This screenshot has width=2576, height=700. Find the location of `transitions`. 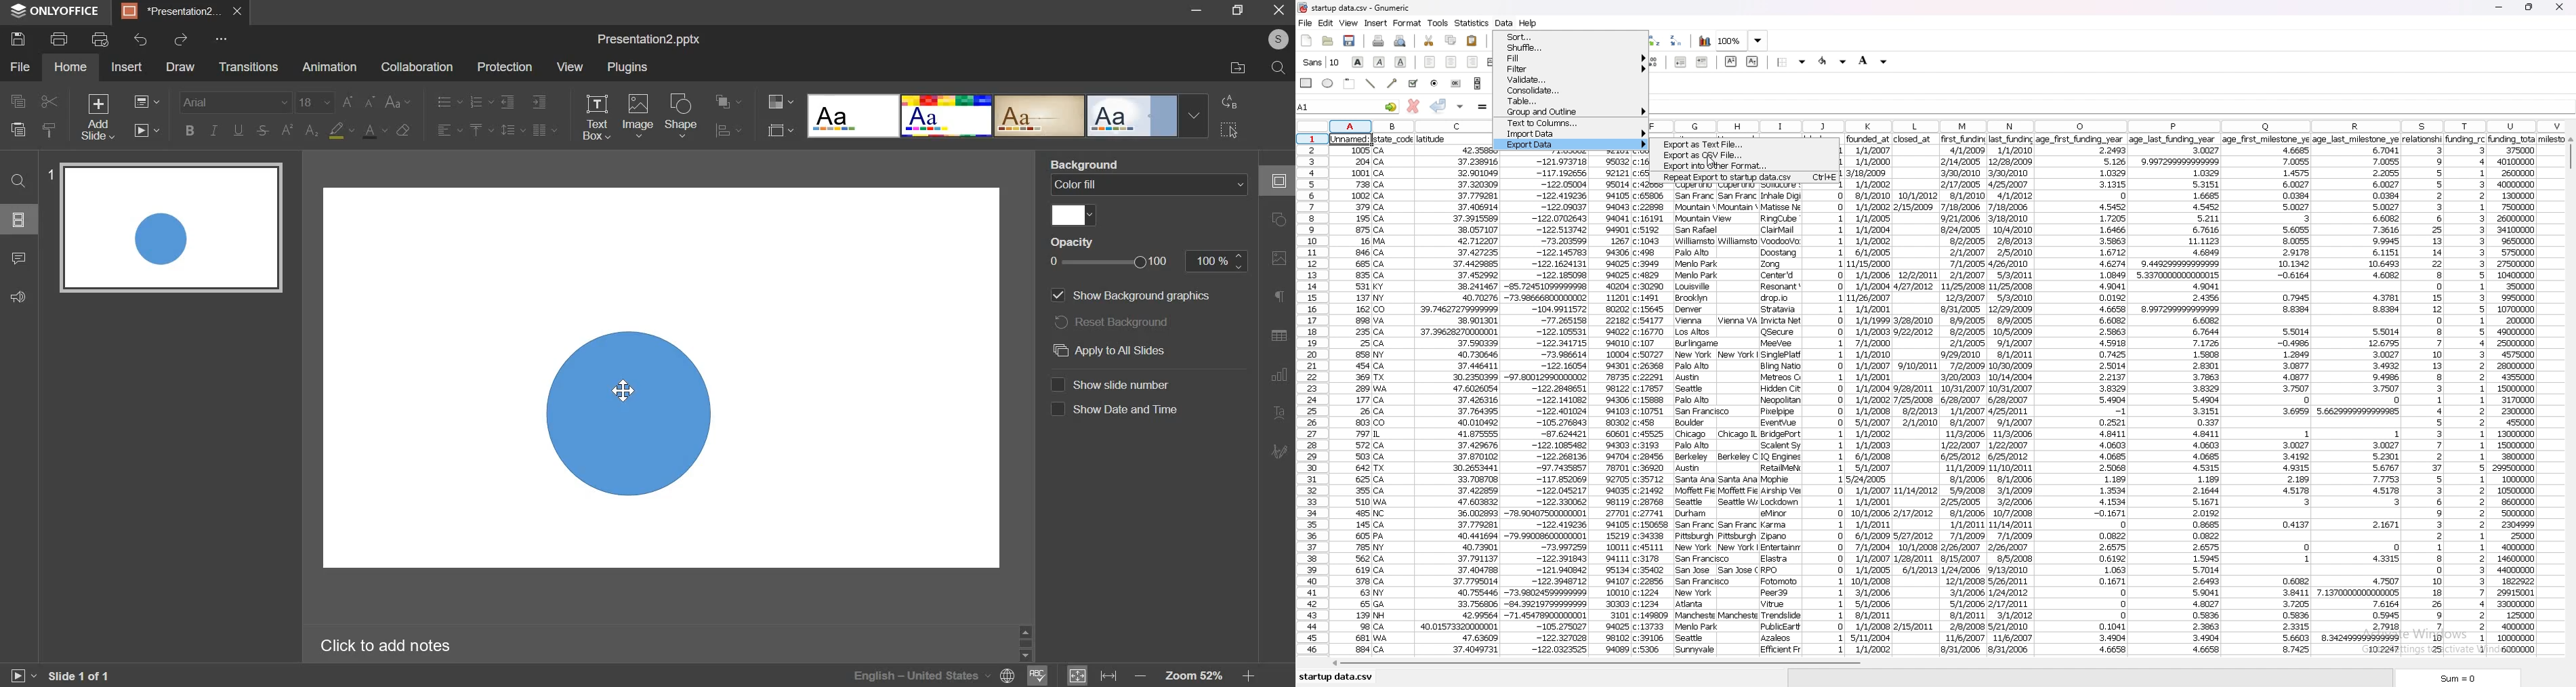

transitions is located at coordinates (249, 67).